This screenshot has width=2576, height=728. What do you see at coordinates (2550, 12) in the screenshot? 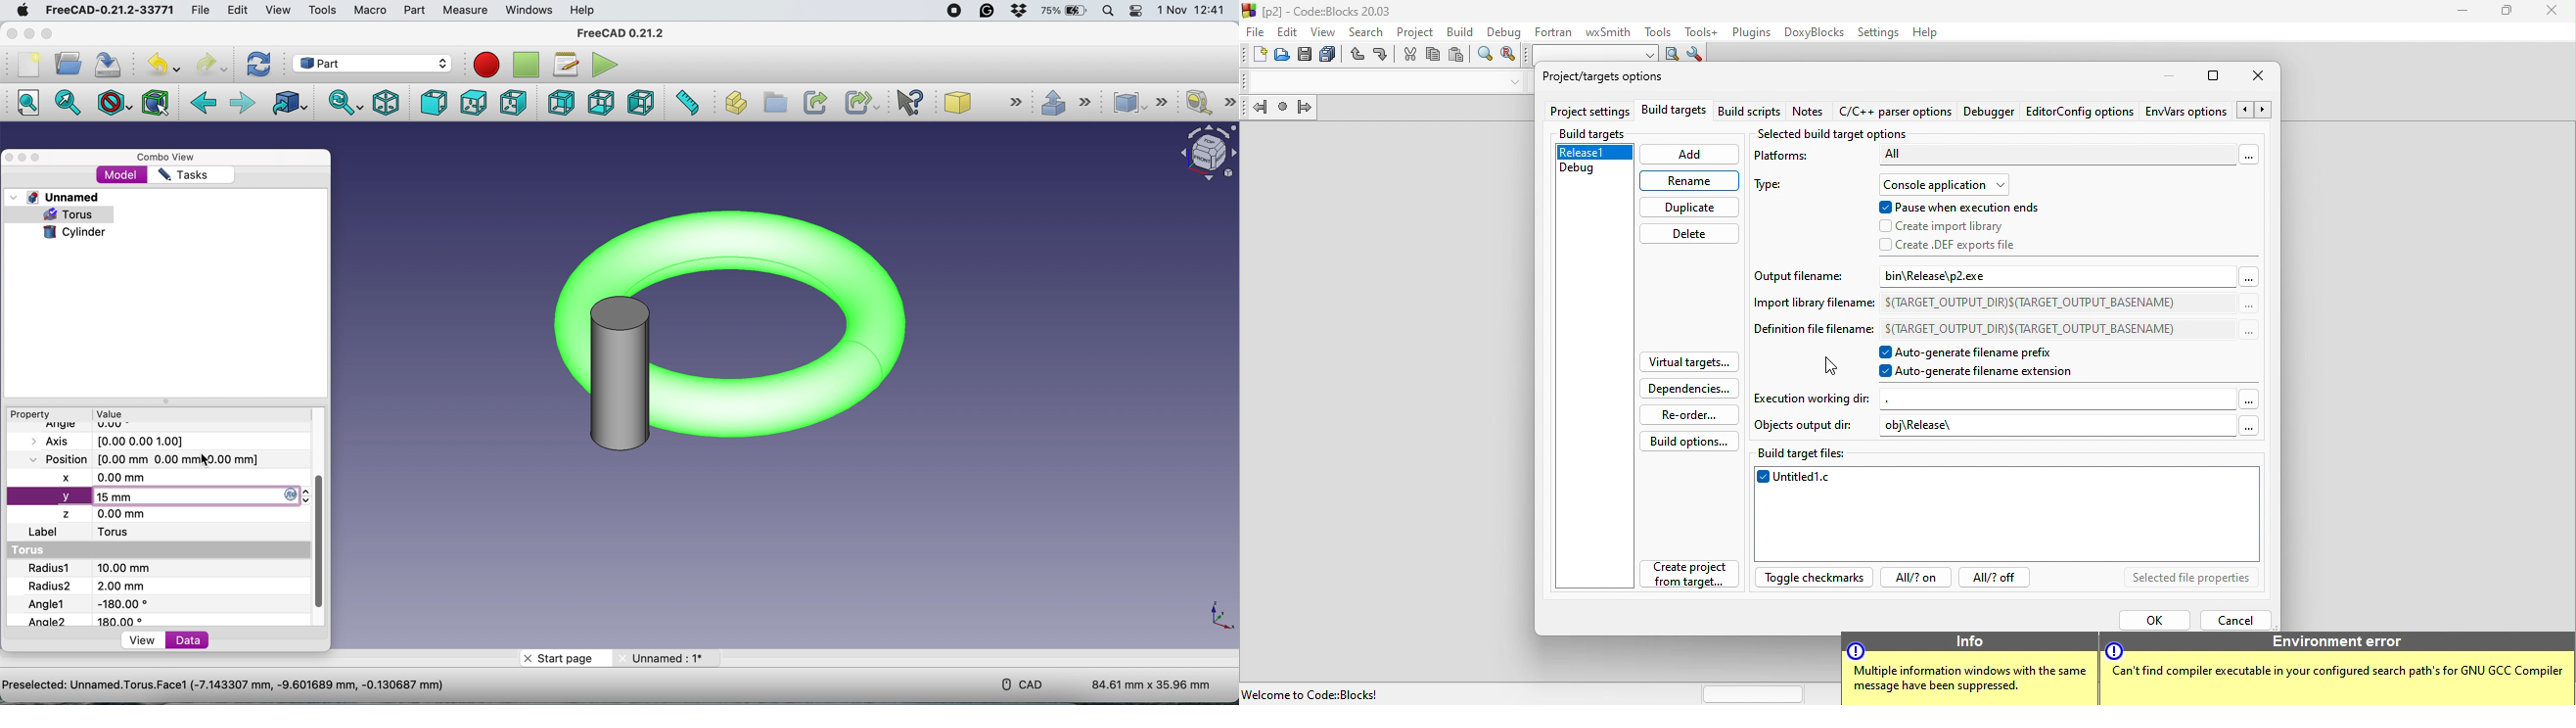
I see `close` at bounding box center [2550, 12].